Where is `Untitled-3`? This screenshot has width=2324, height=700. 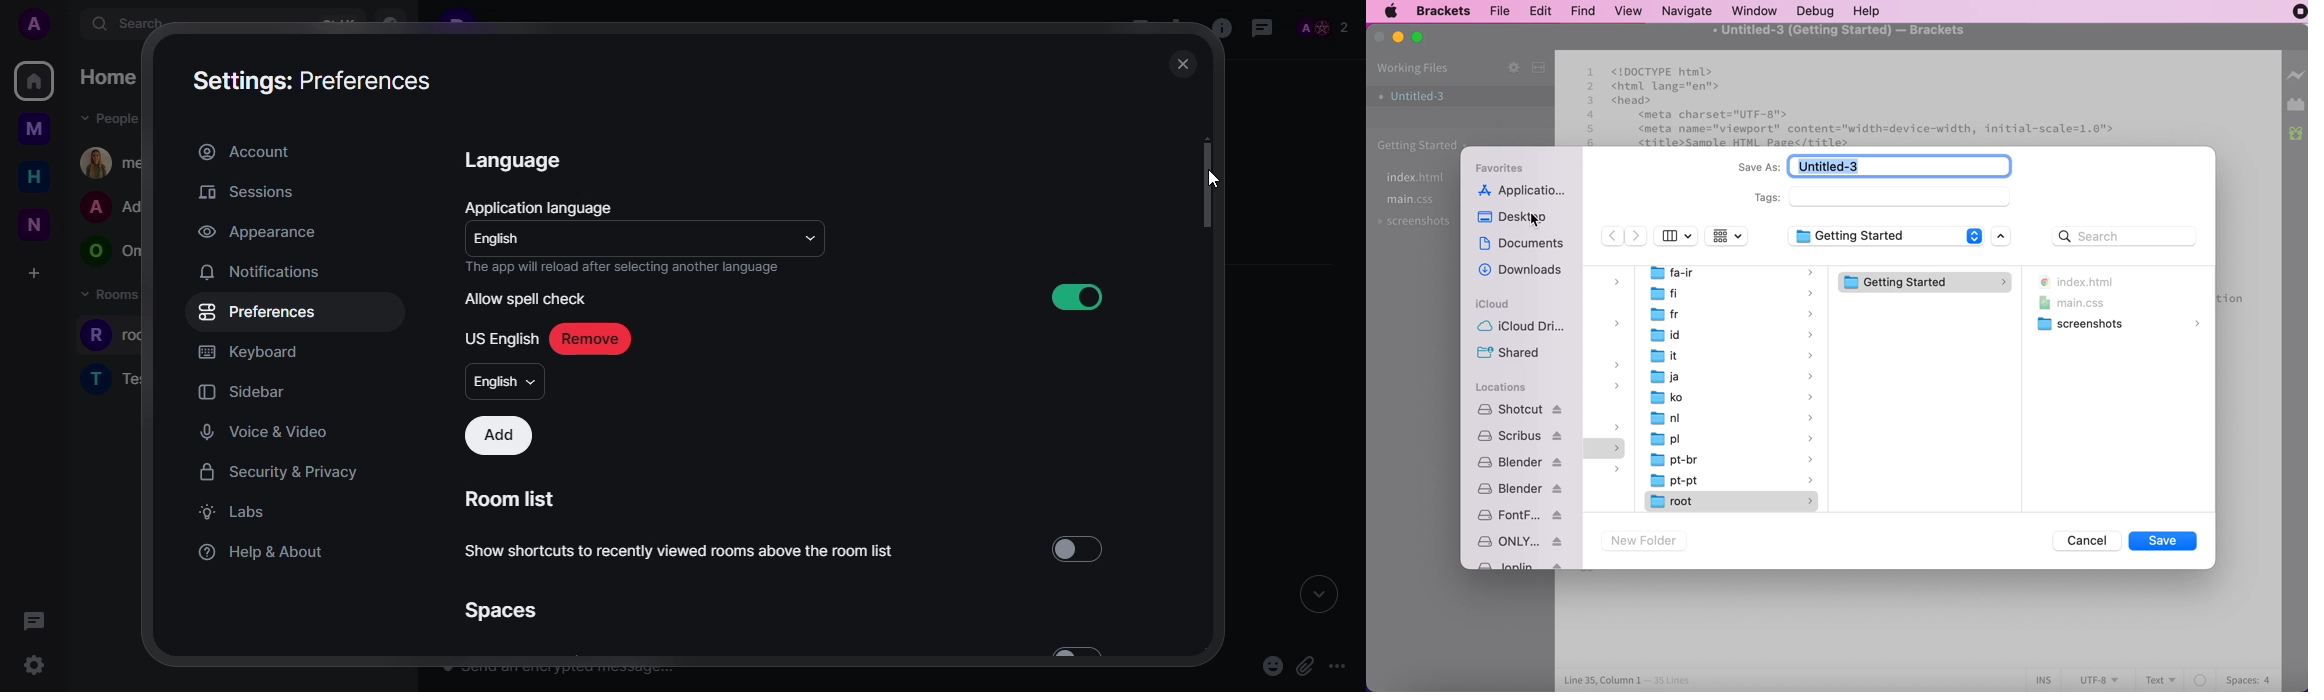
Untitled-3 is located at coordinates (1838, 165).